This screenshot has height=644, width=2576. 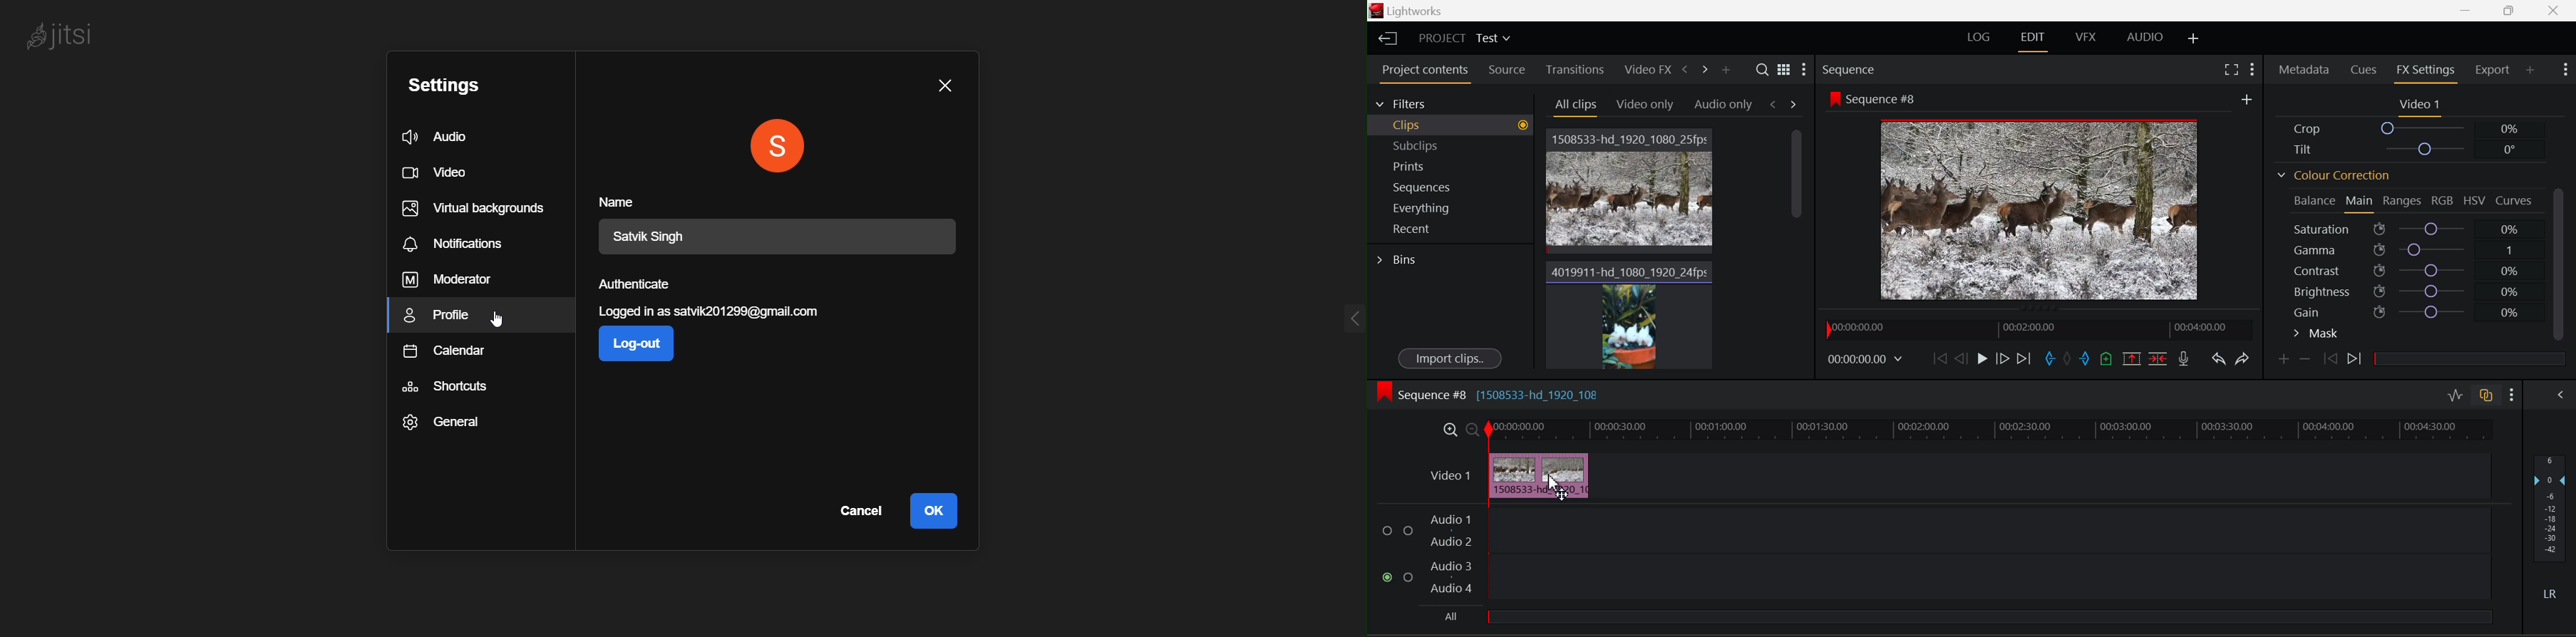 I want to click on Audio Input Field, so click(x=1987, y=577).